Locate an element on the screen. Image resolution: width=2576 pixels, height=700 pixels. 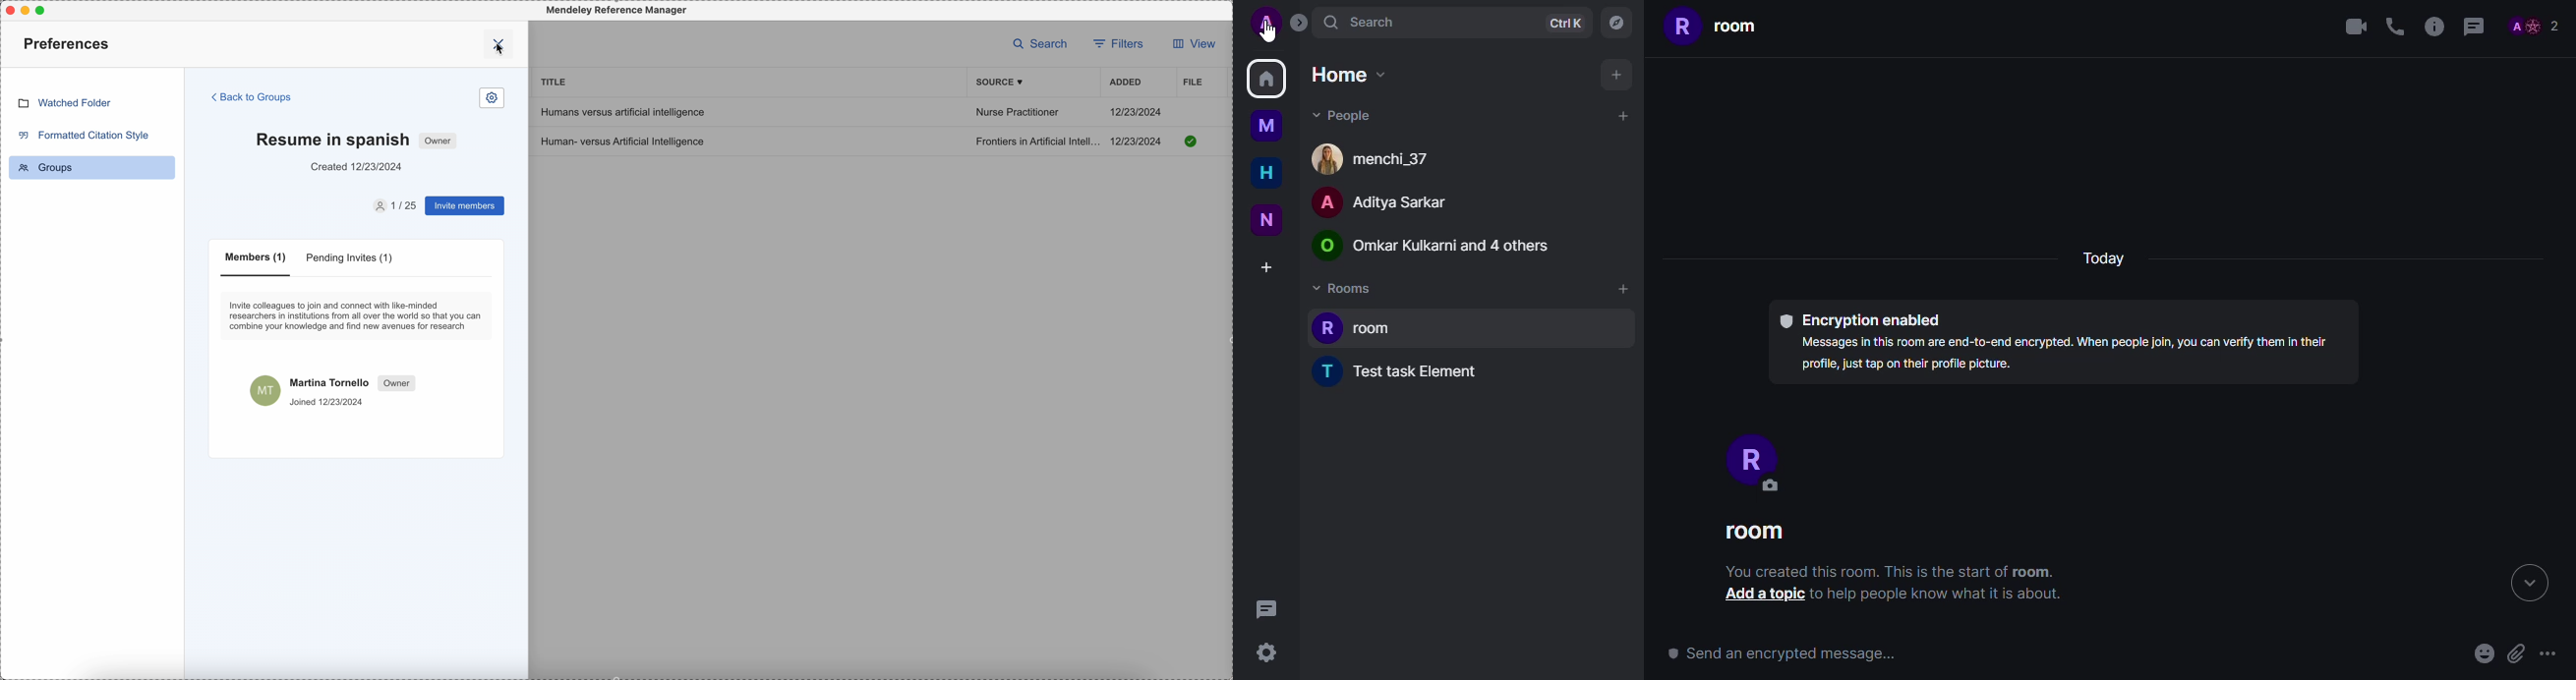
filters is located at coordinates (1120, 43).